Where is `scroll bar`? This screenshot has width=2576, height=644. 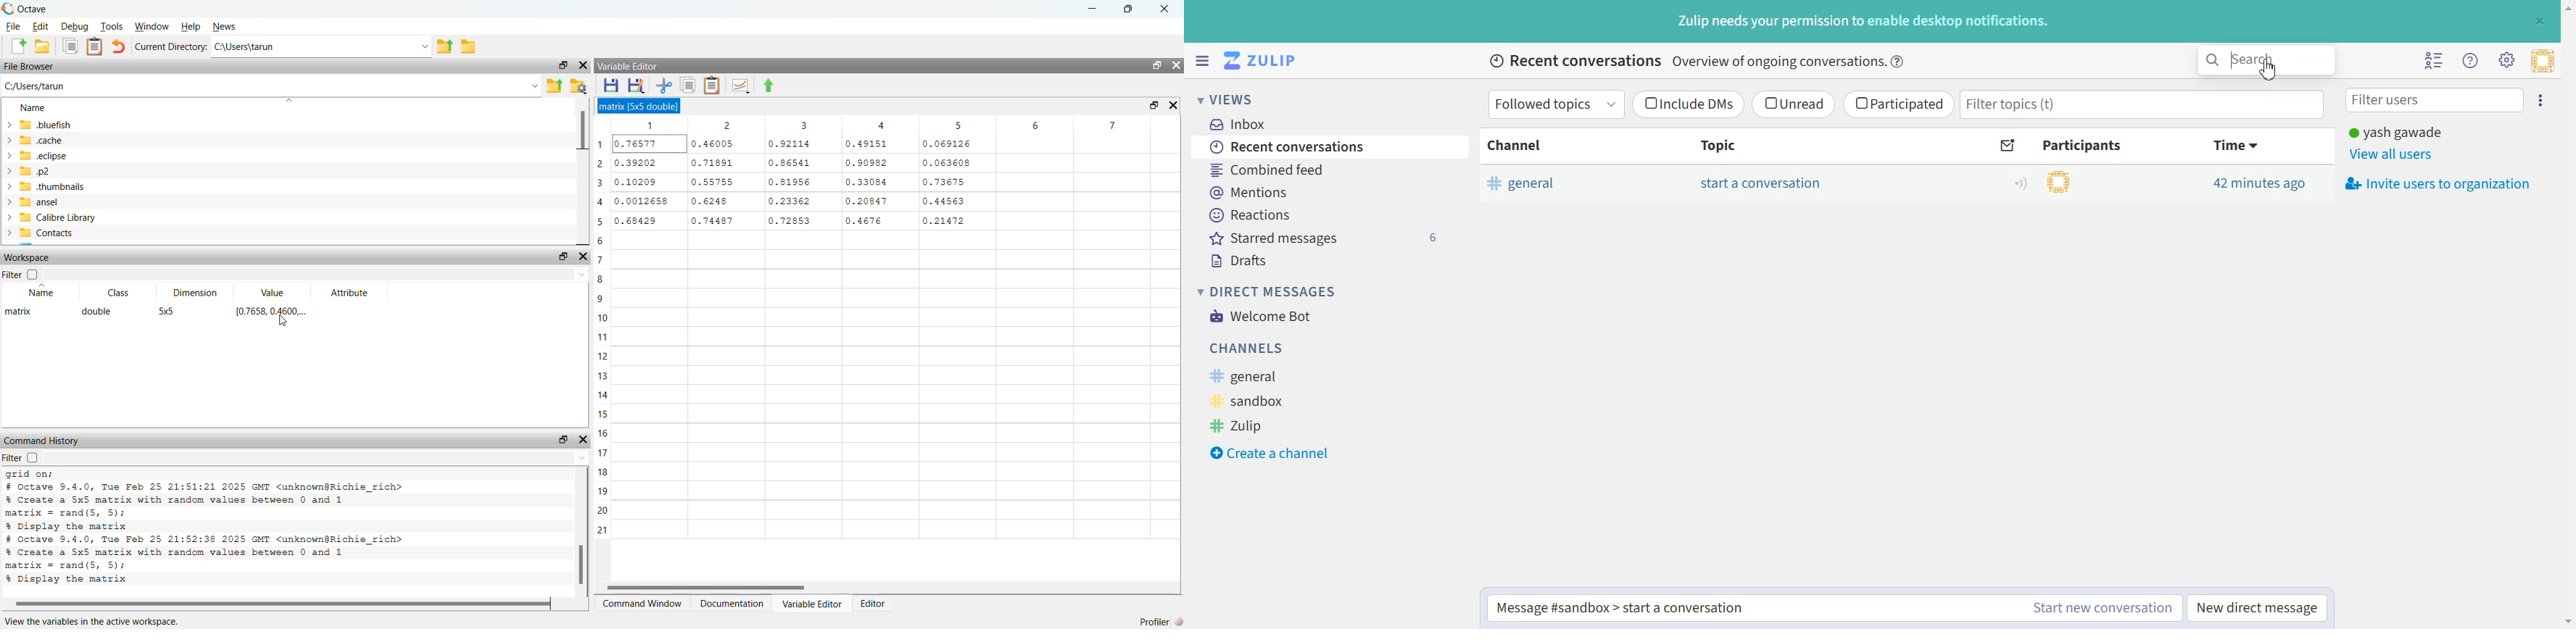 scroll bar is located at coordinates (579, 530).